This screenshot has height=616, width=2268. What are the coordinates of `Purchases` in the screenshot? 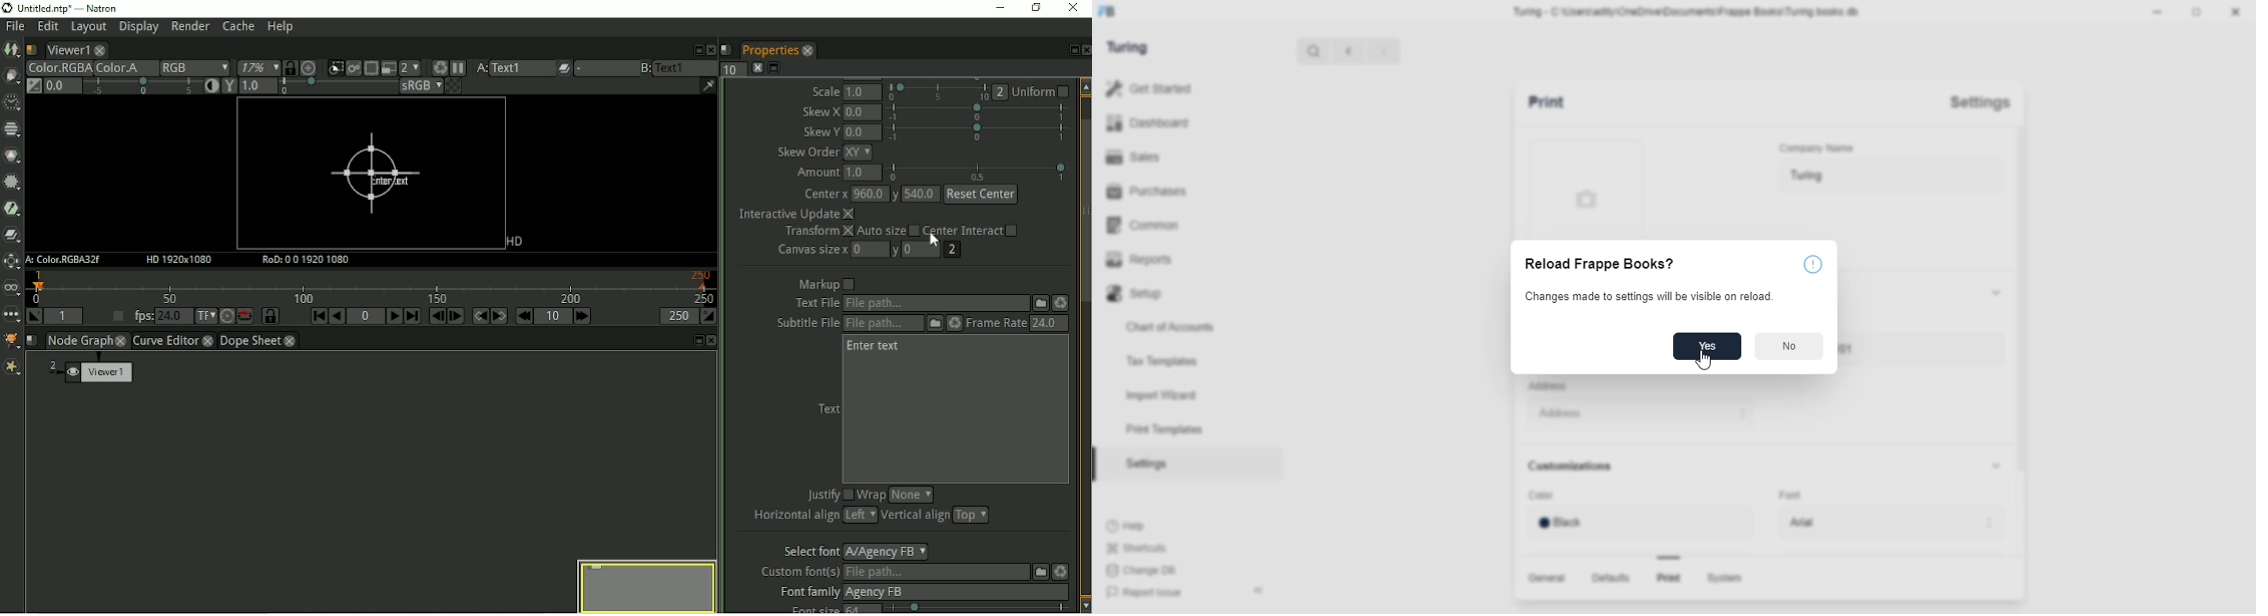 It's located at (1176, 190).